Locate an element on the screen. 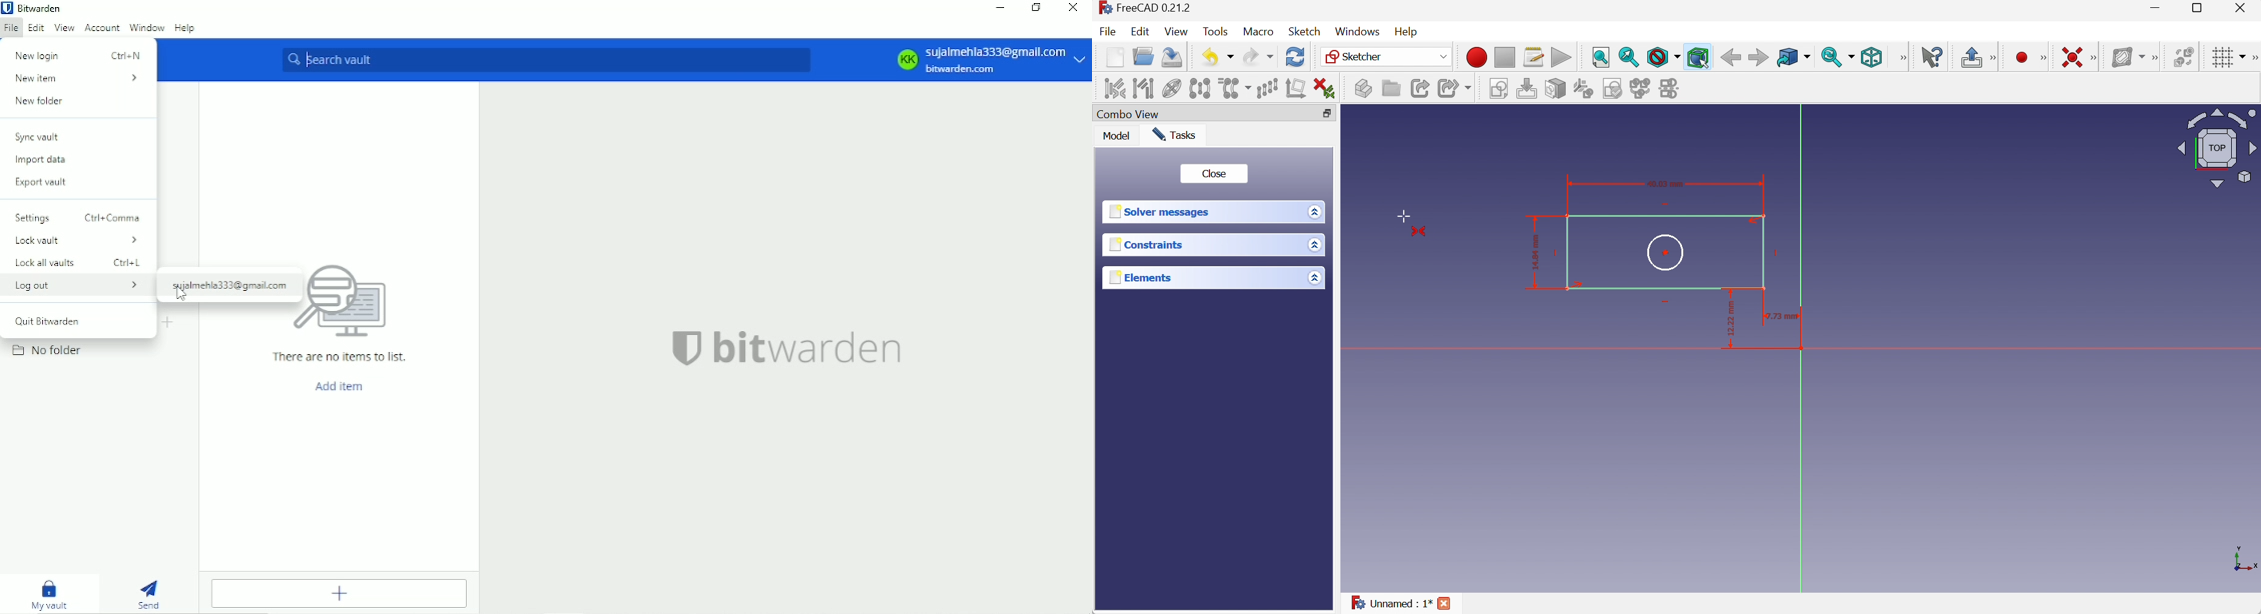  [Show/hide B-spline information layer] is located at coordinates (2128, 57).